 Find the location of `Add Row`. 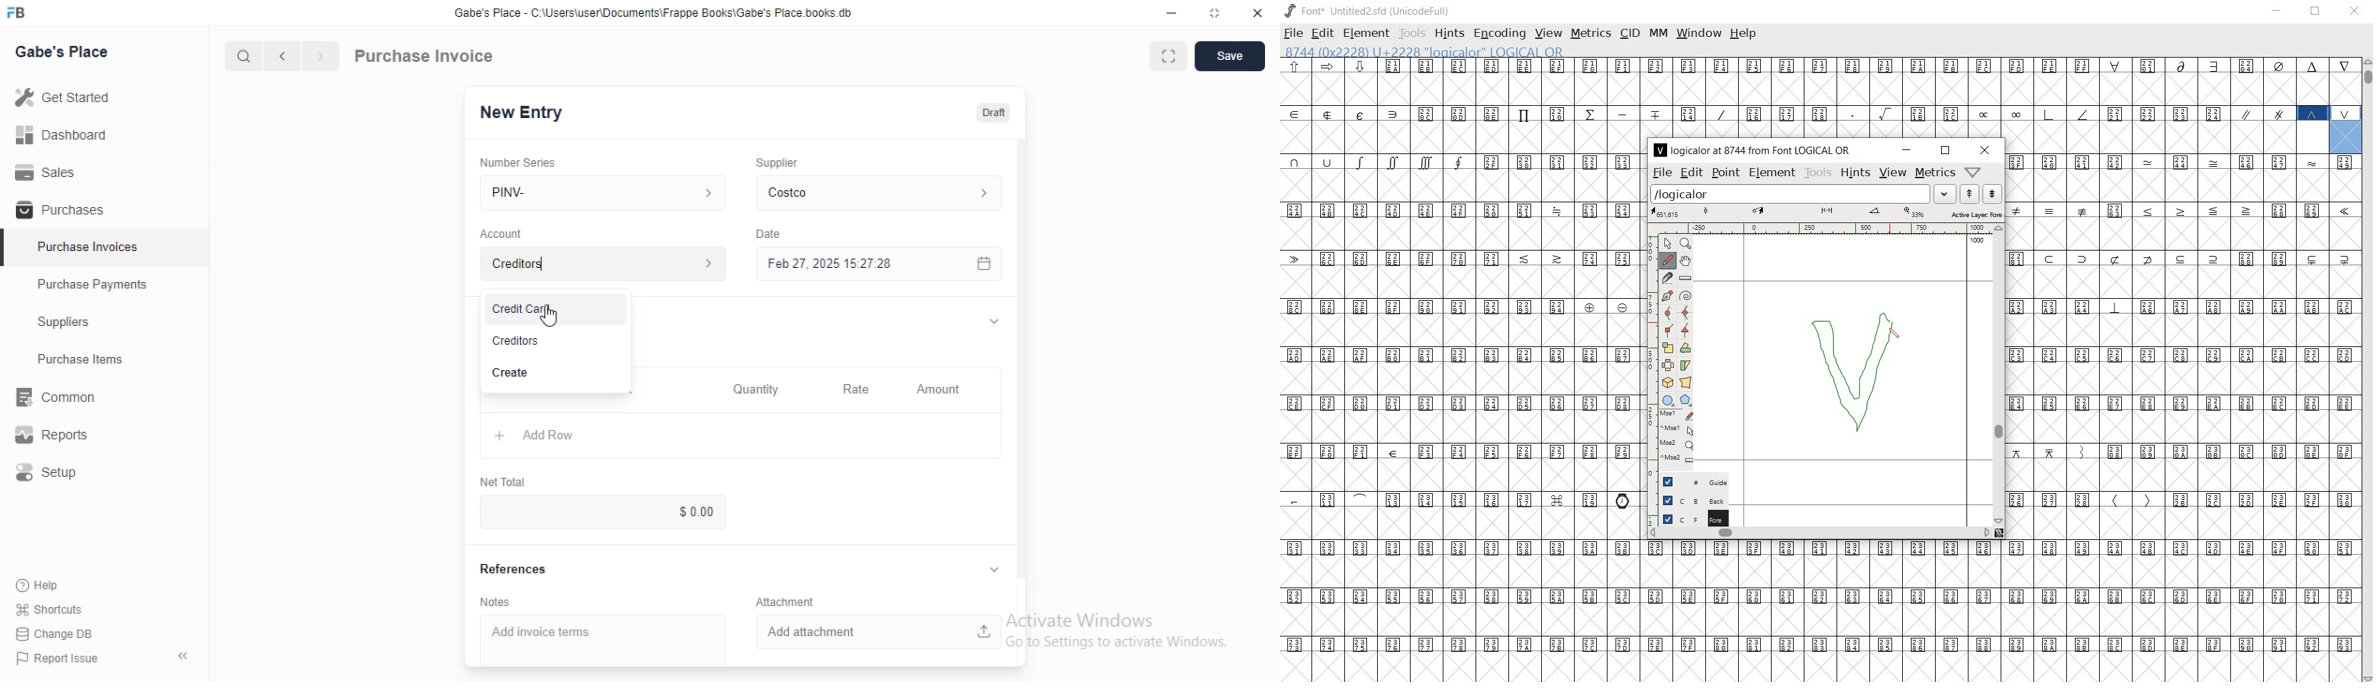

Add Row is located at coordinates (741, 435).